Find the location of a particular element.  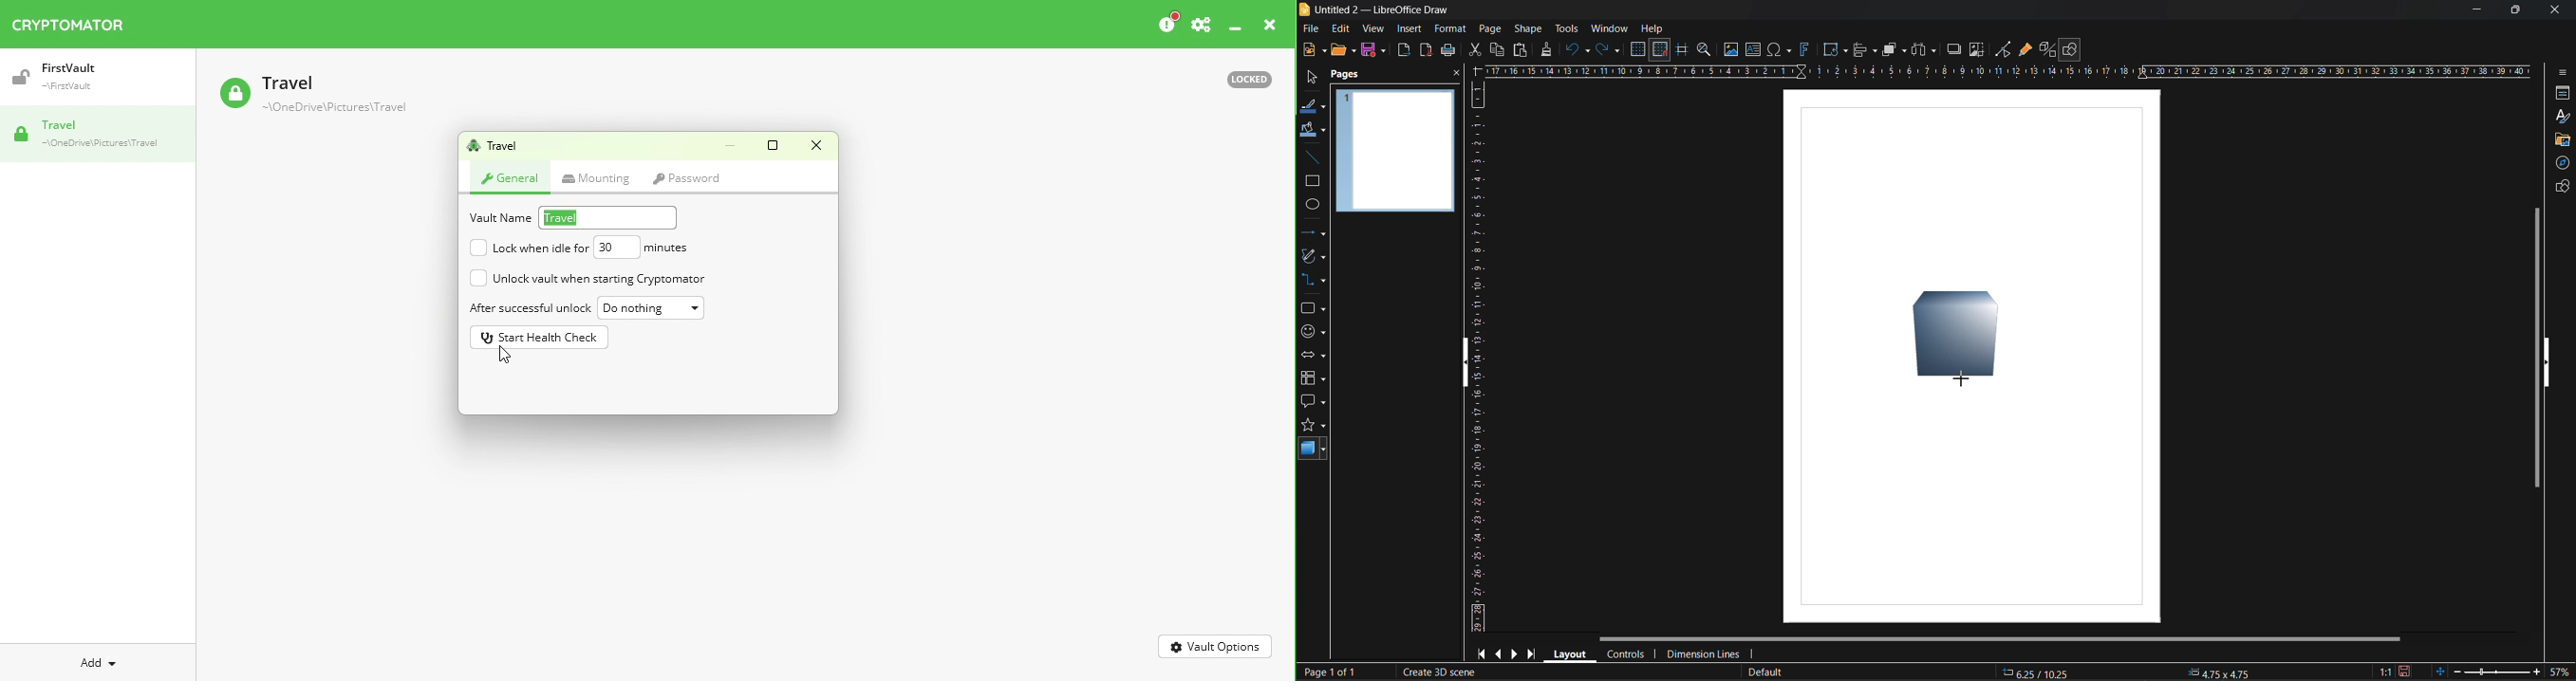

Please consider donating is located at coordinates (1157, 25).